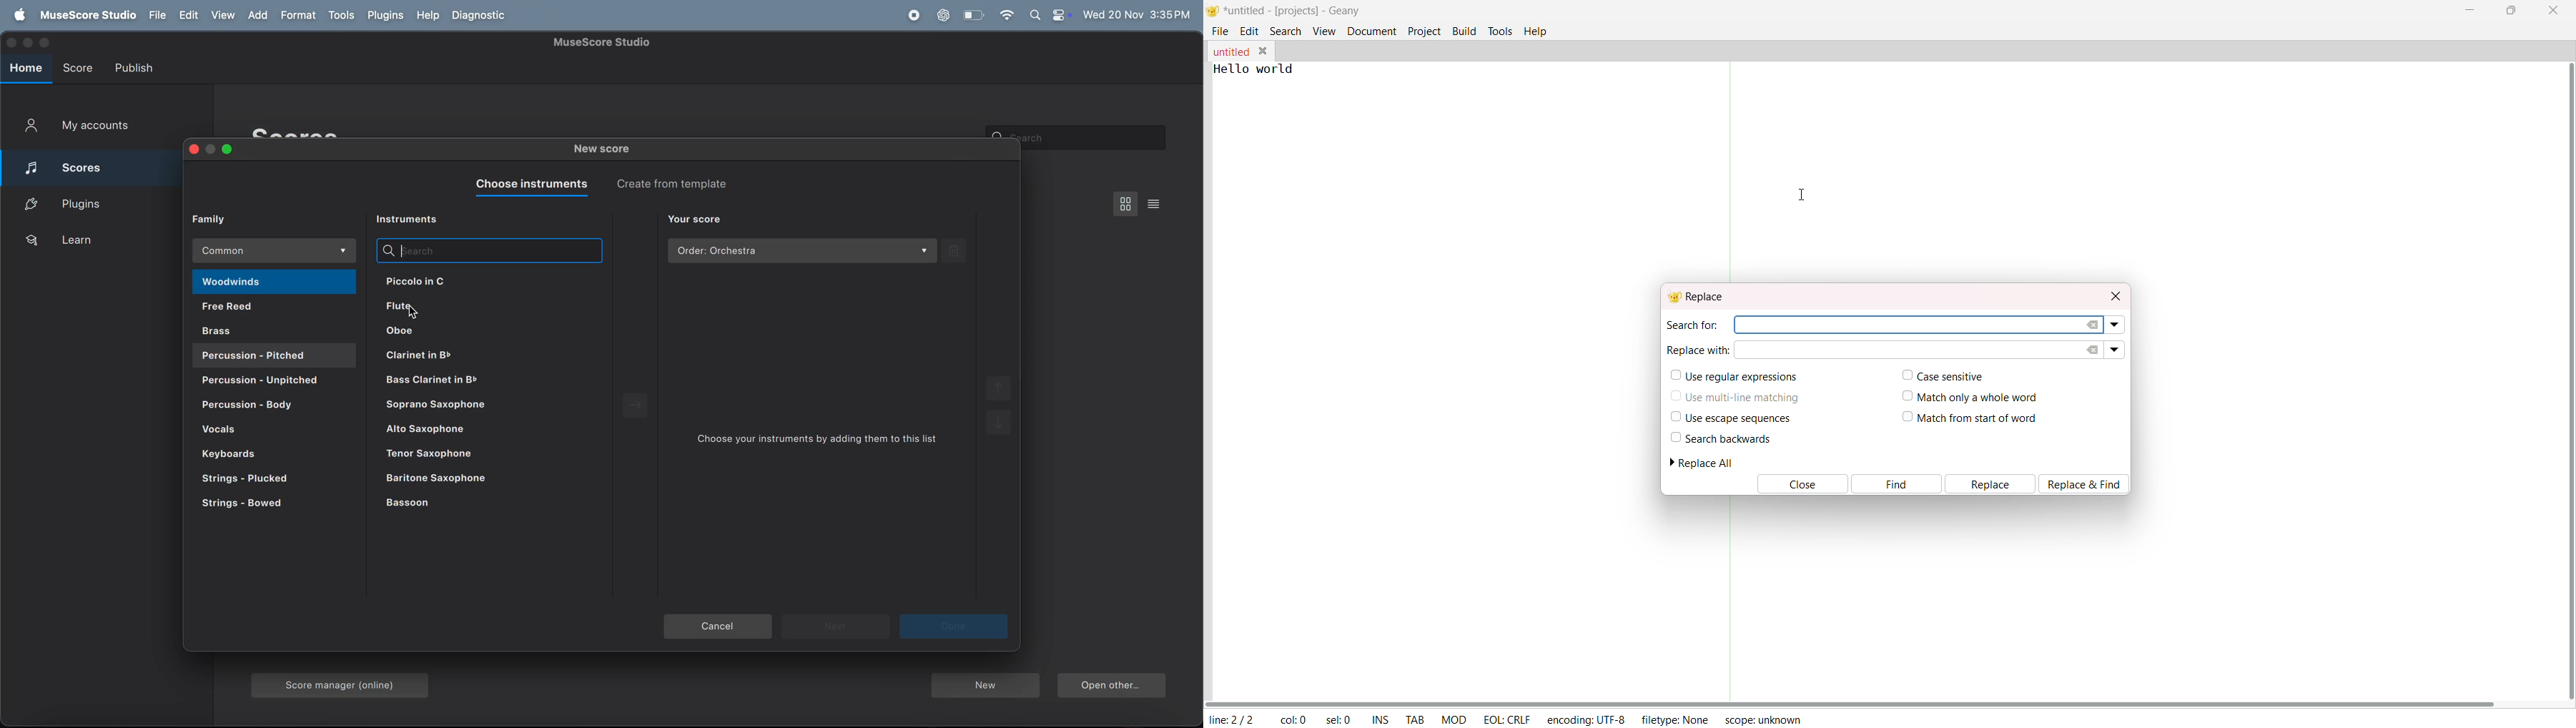 The image size is (2576, 728). What do you see at coordinates (1732, 172) in the screenshot?
I see `Separator` at bounding box center [1732, 172].